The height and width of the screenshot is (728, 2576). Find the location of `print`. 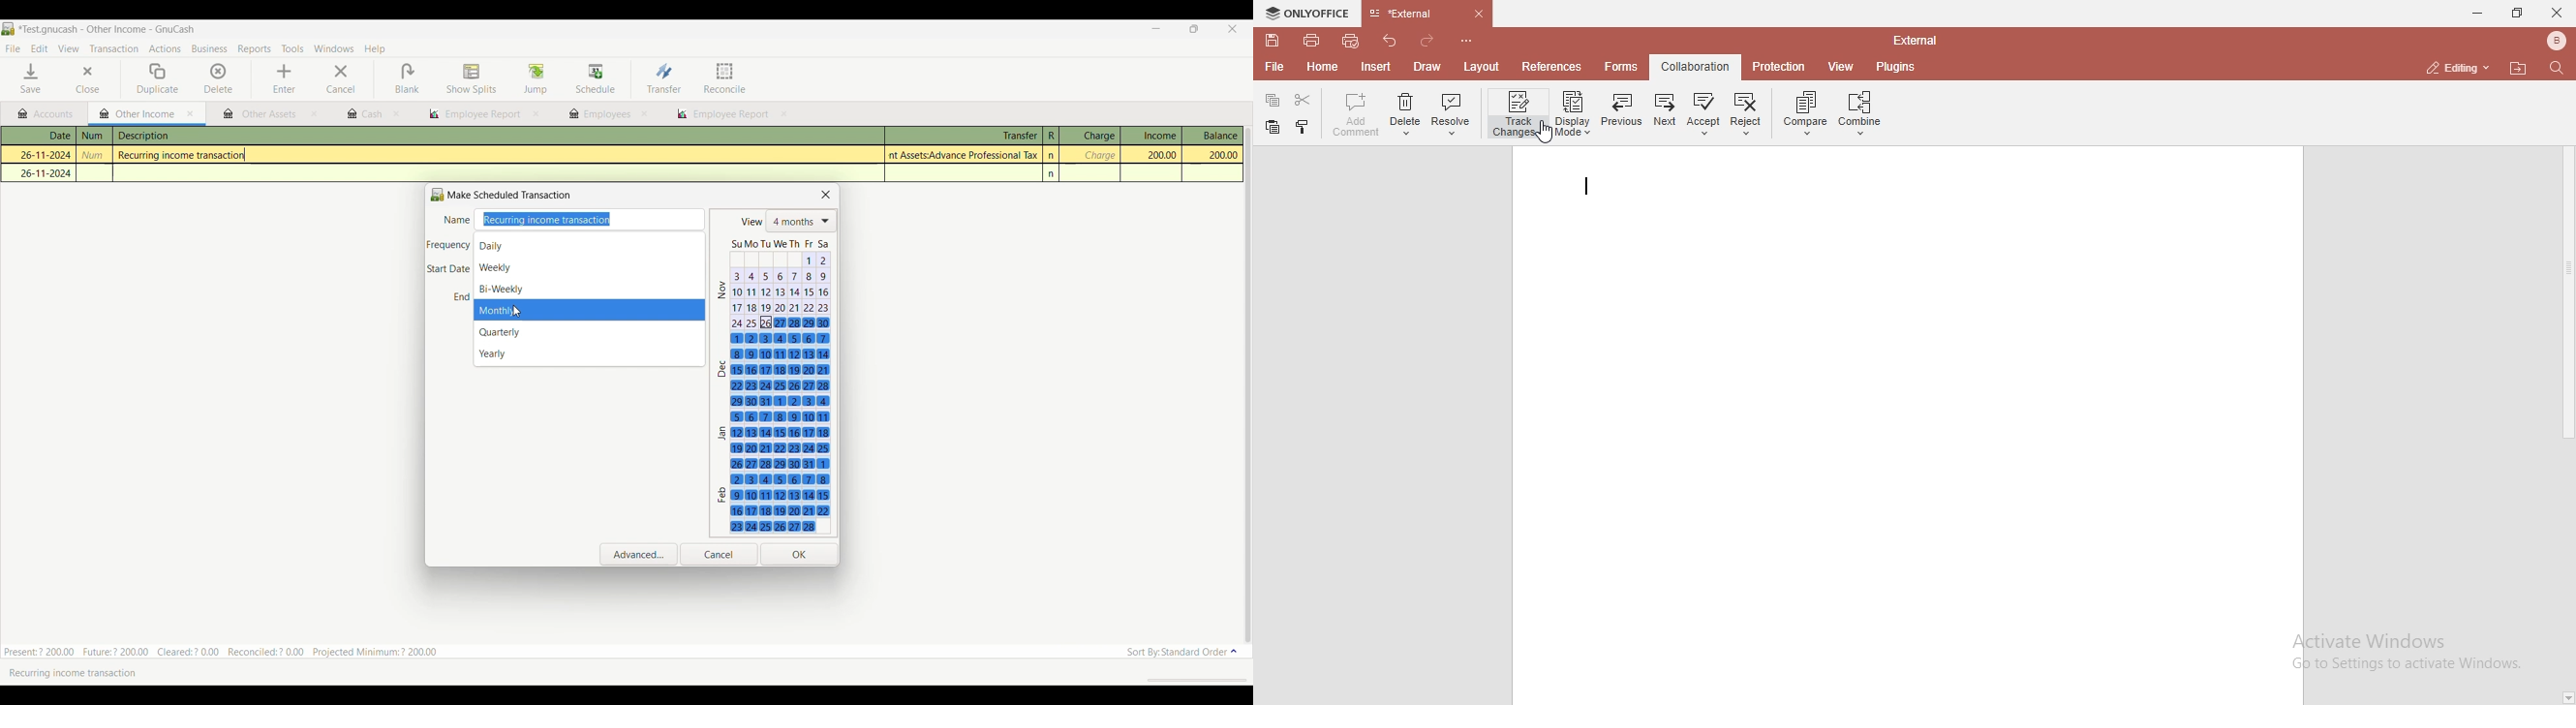

print is located at coordinates (1312, 43).